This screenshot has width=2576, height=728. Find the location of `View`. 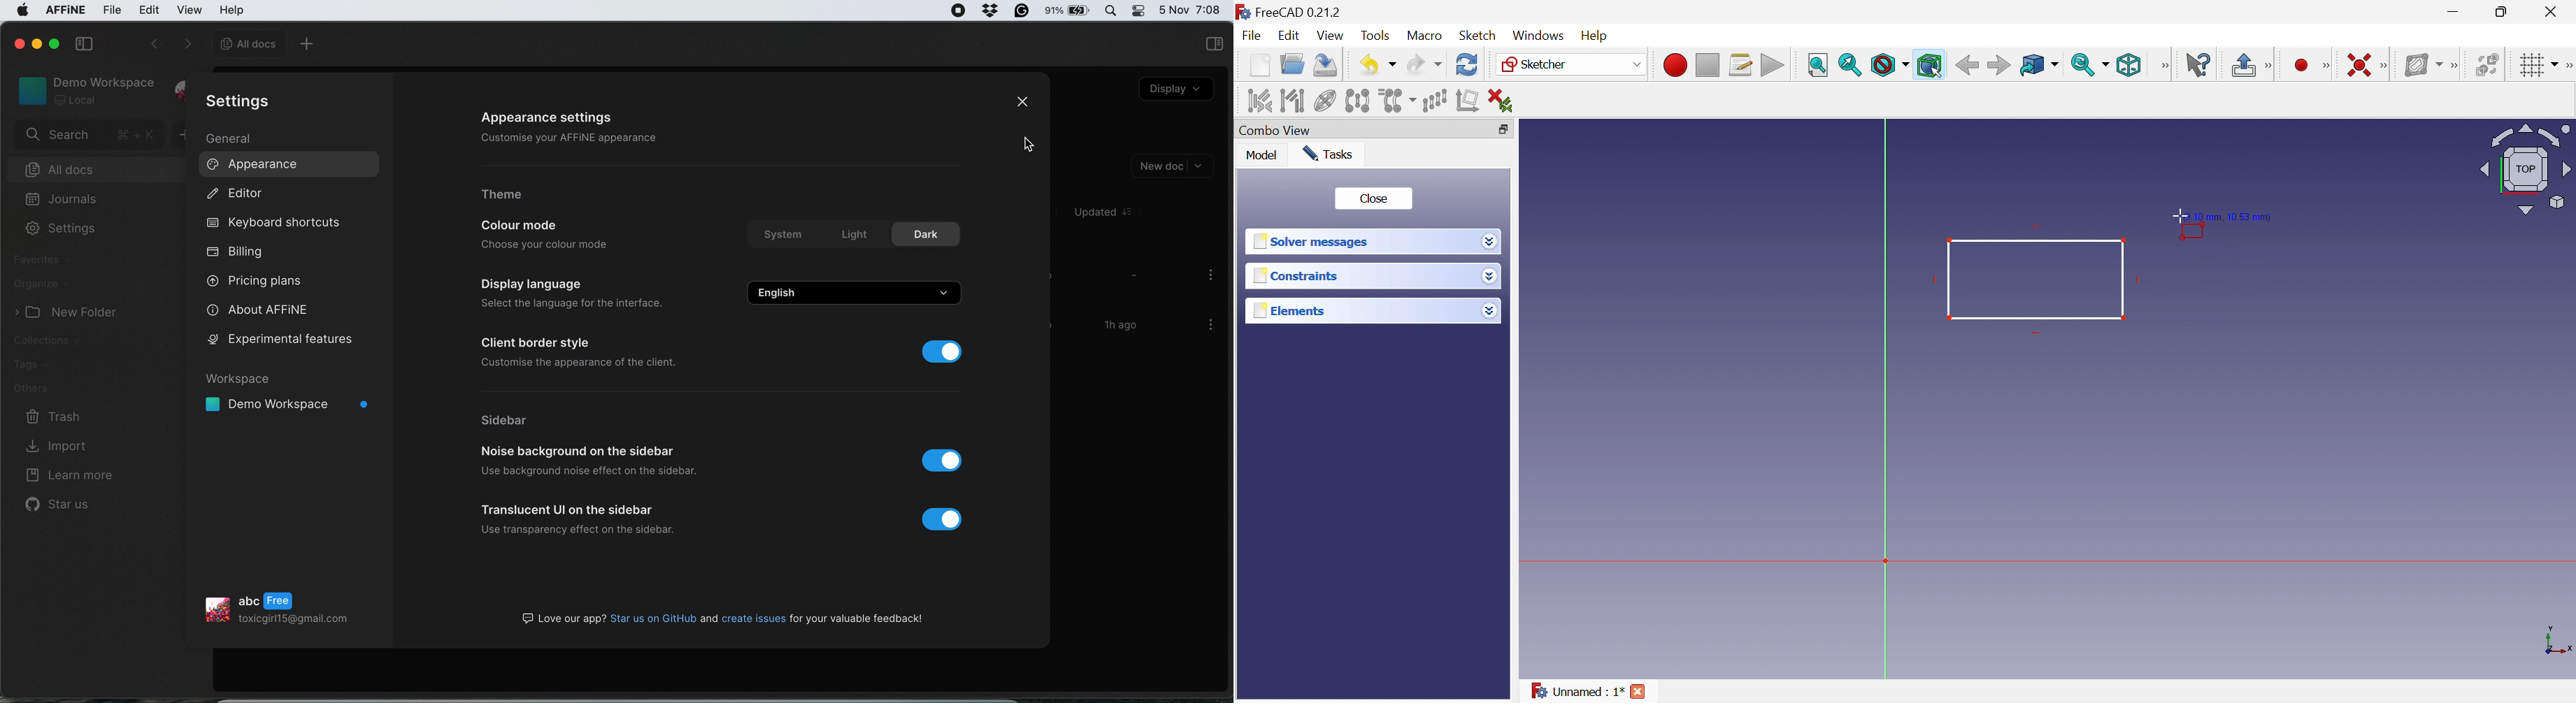

View is located at coordinates (1329, 36).